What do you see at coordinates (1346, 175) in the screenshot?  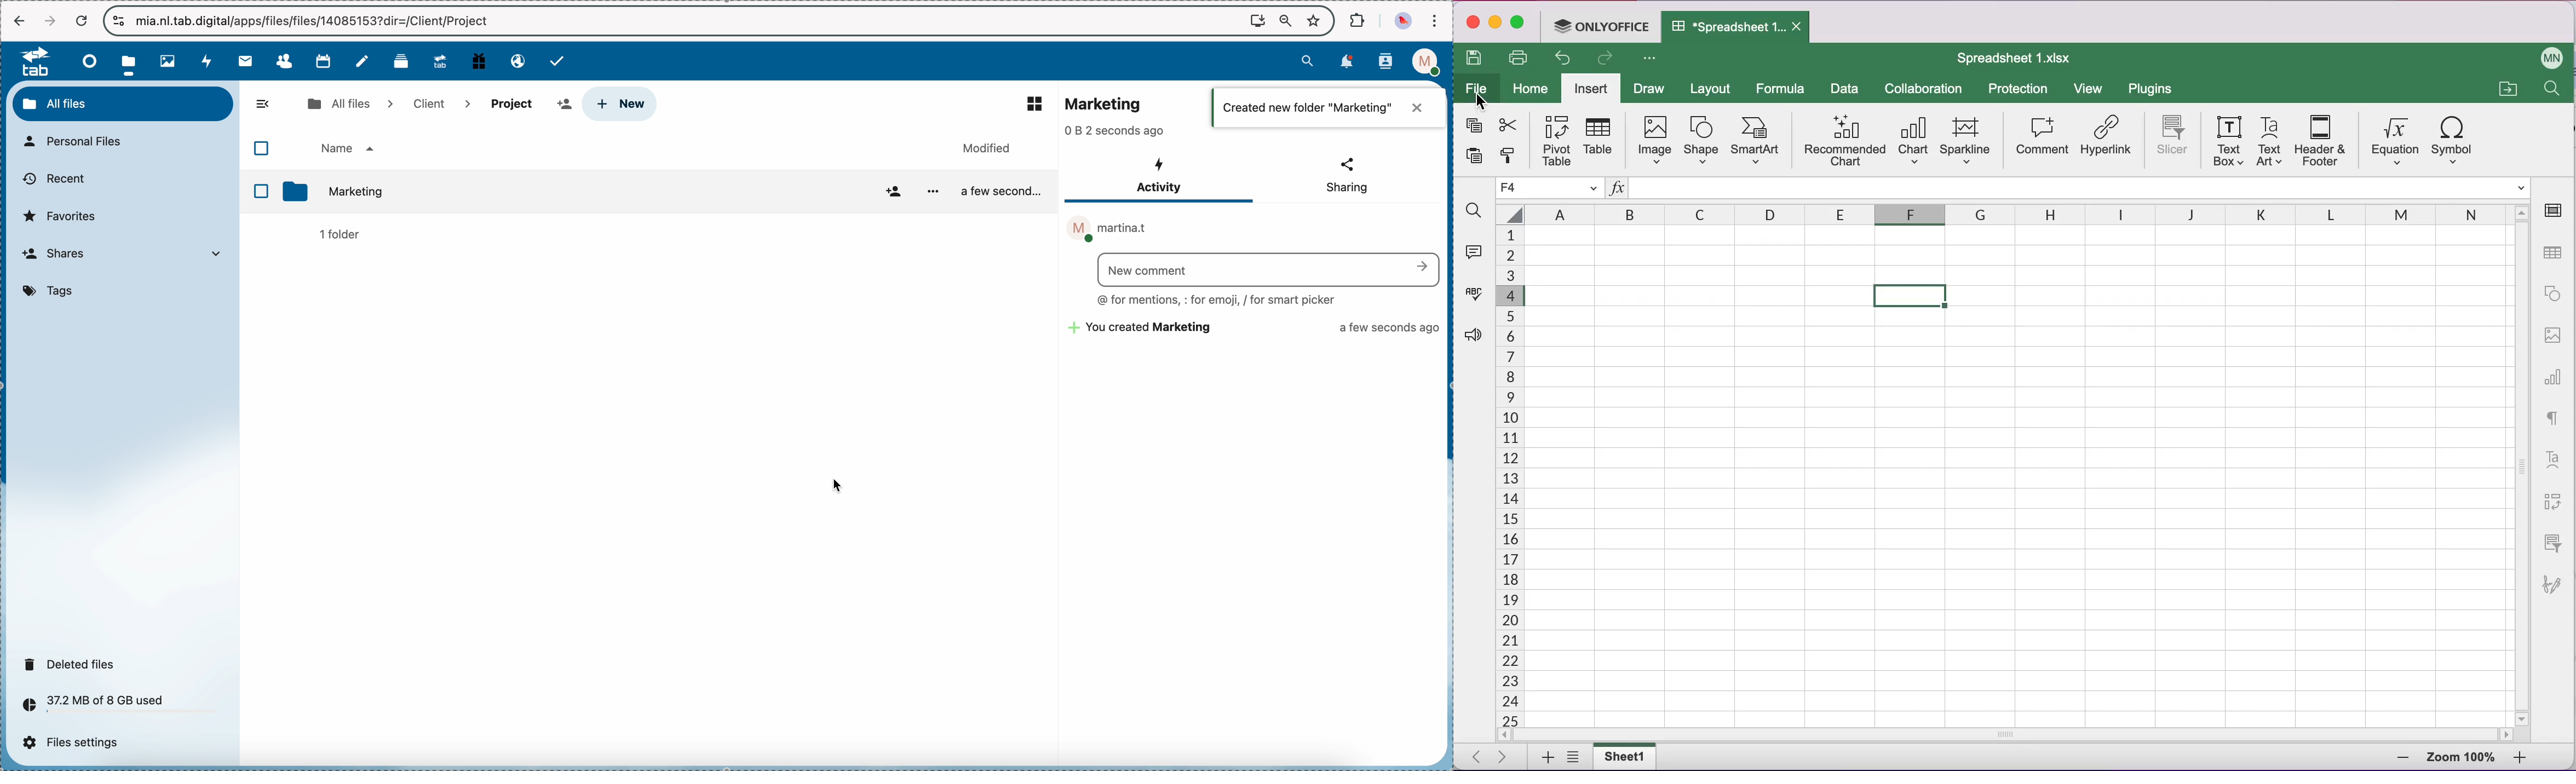 I see `sharing` at bounding box center [1346, 175].